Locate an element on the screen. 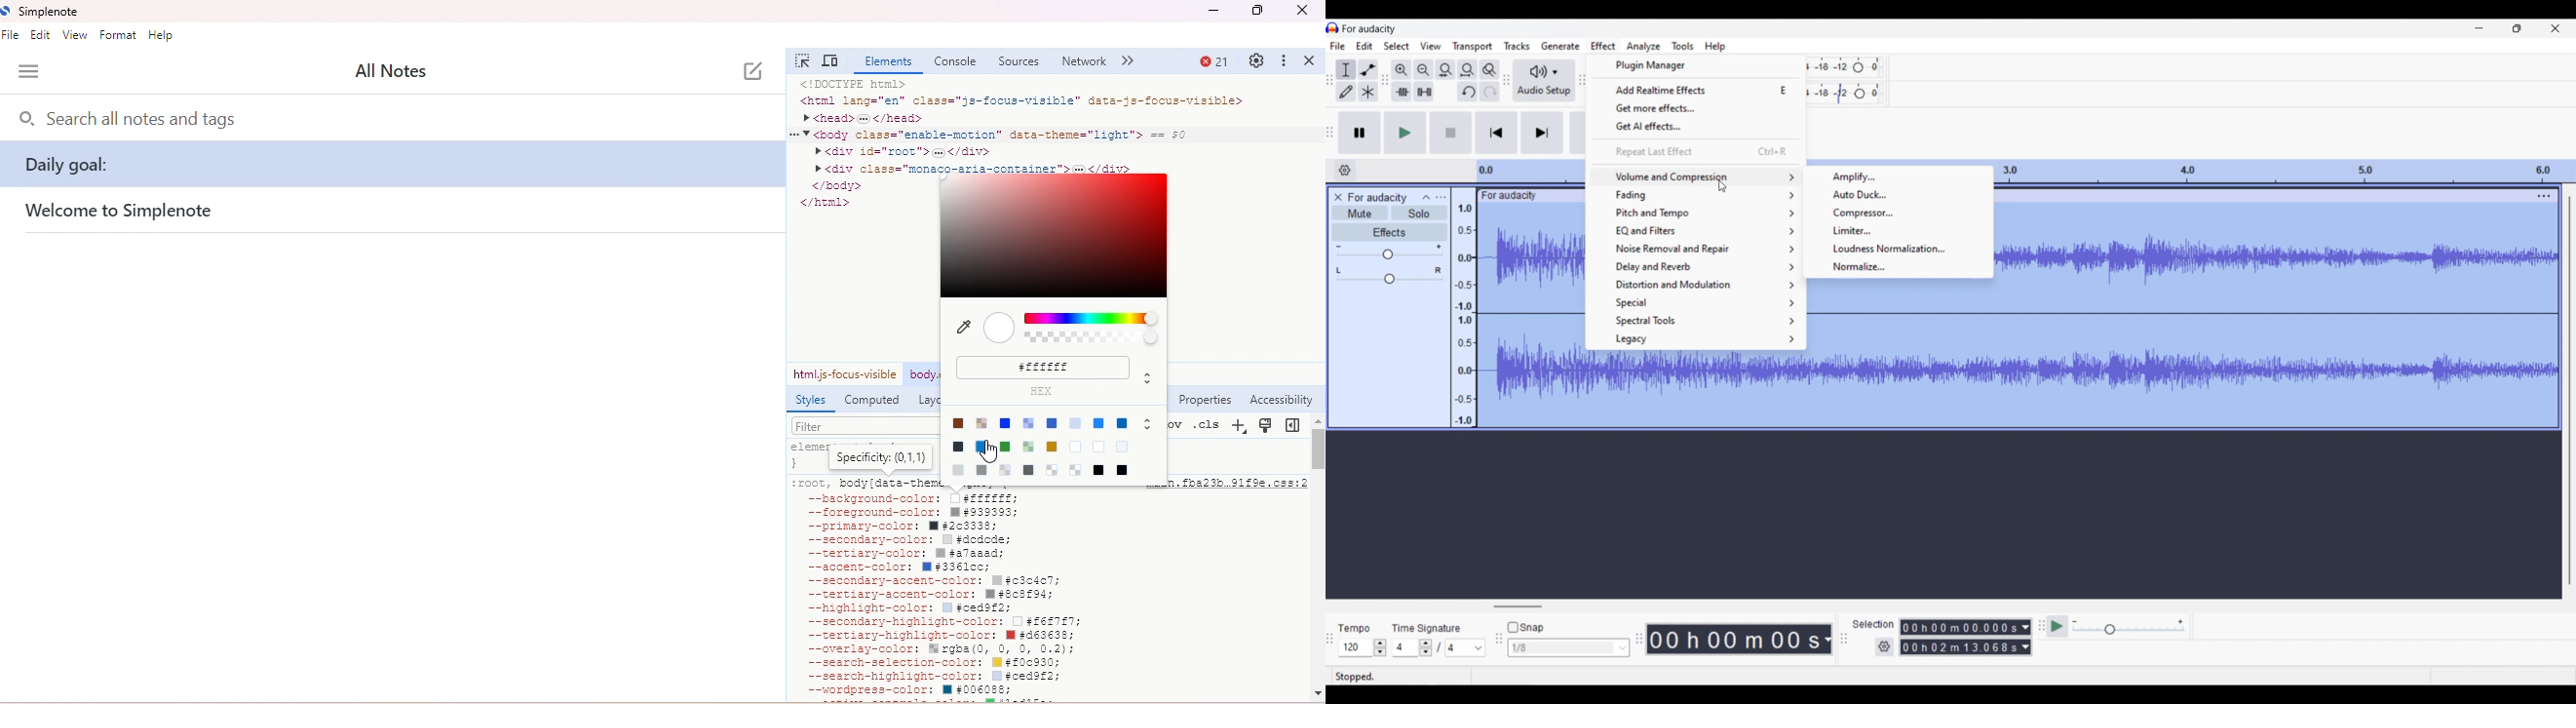  Time signature settings is located at coordinates (1440, 647).